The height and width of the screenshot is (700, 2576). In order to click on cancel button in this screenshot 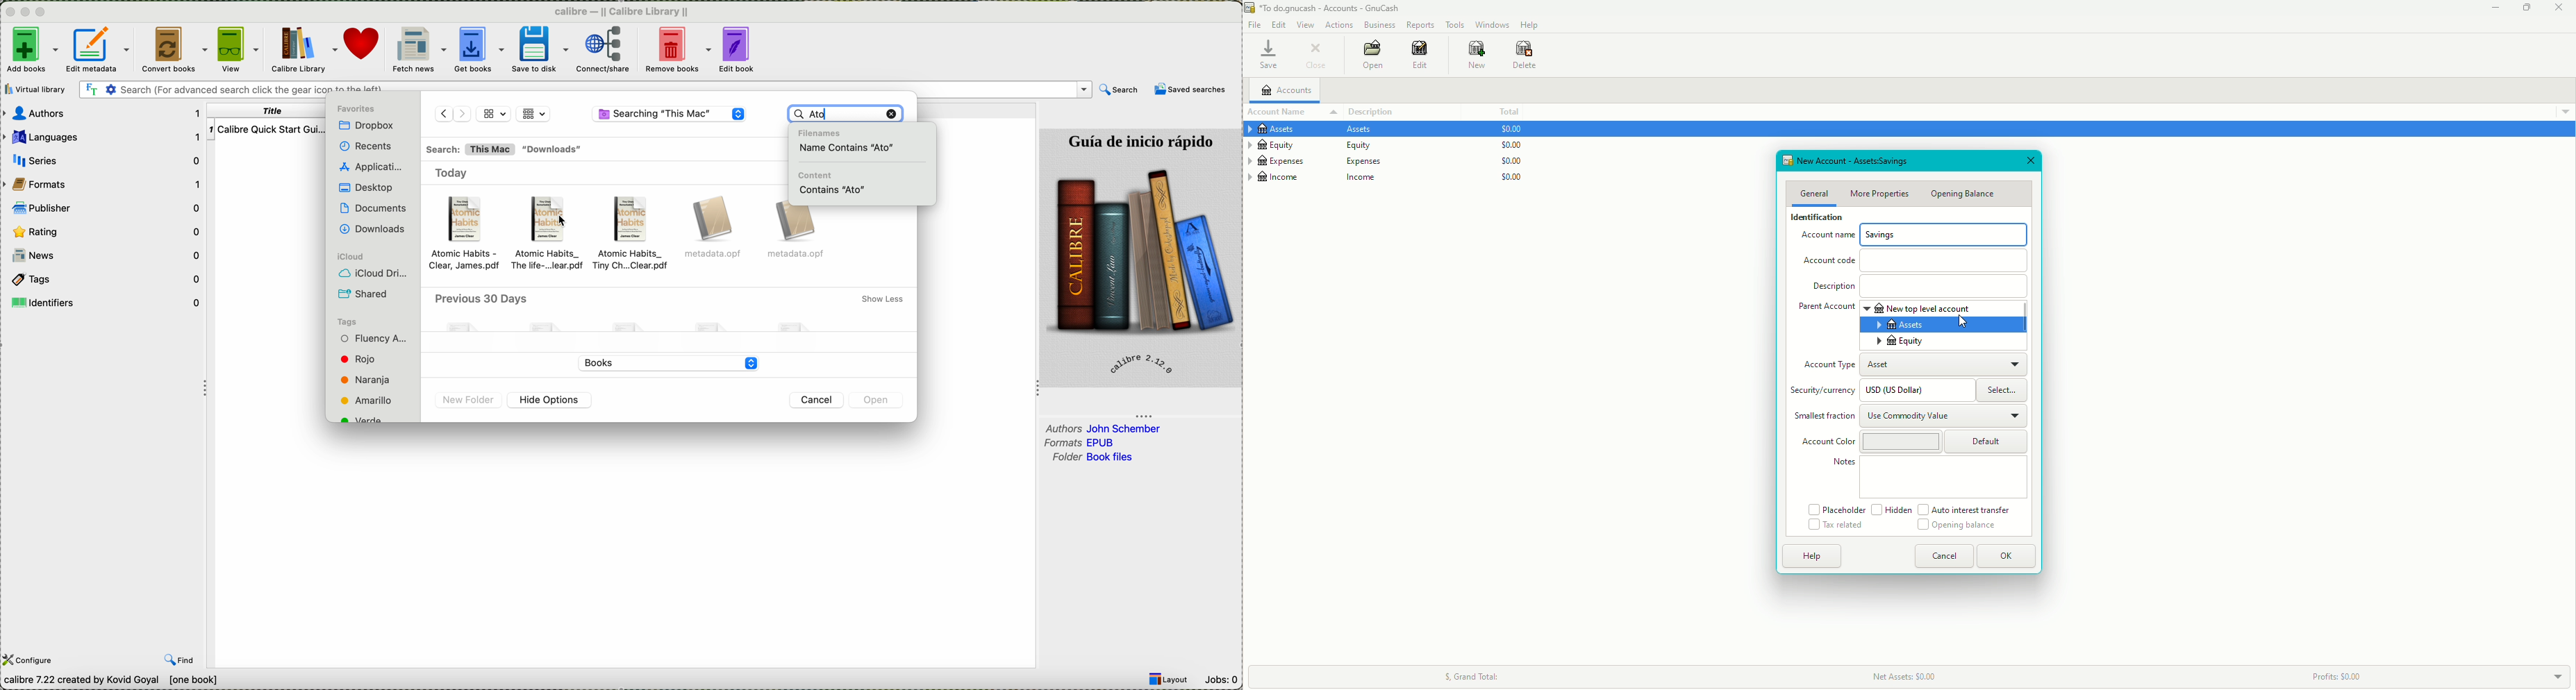, I will do `click(819, 400)`.